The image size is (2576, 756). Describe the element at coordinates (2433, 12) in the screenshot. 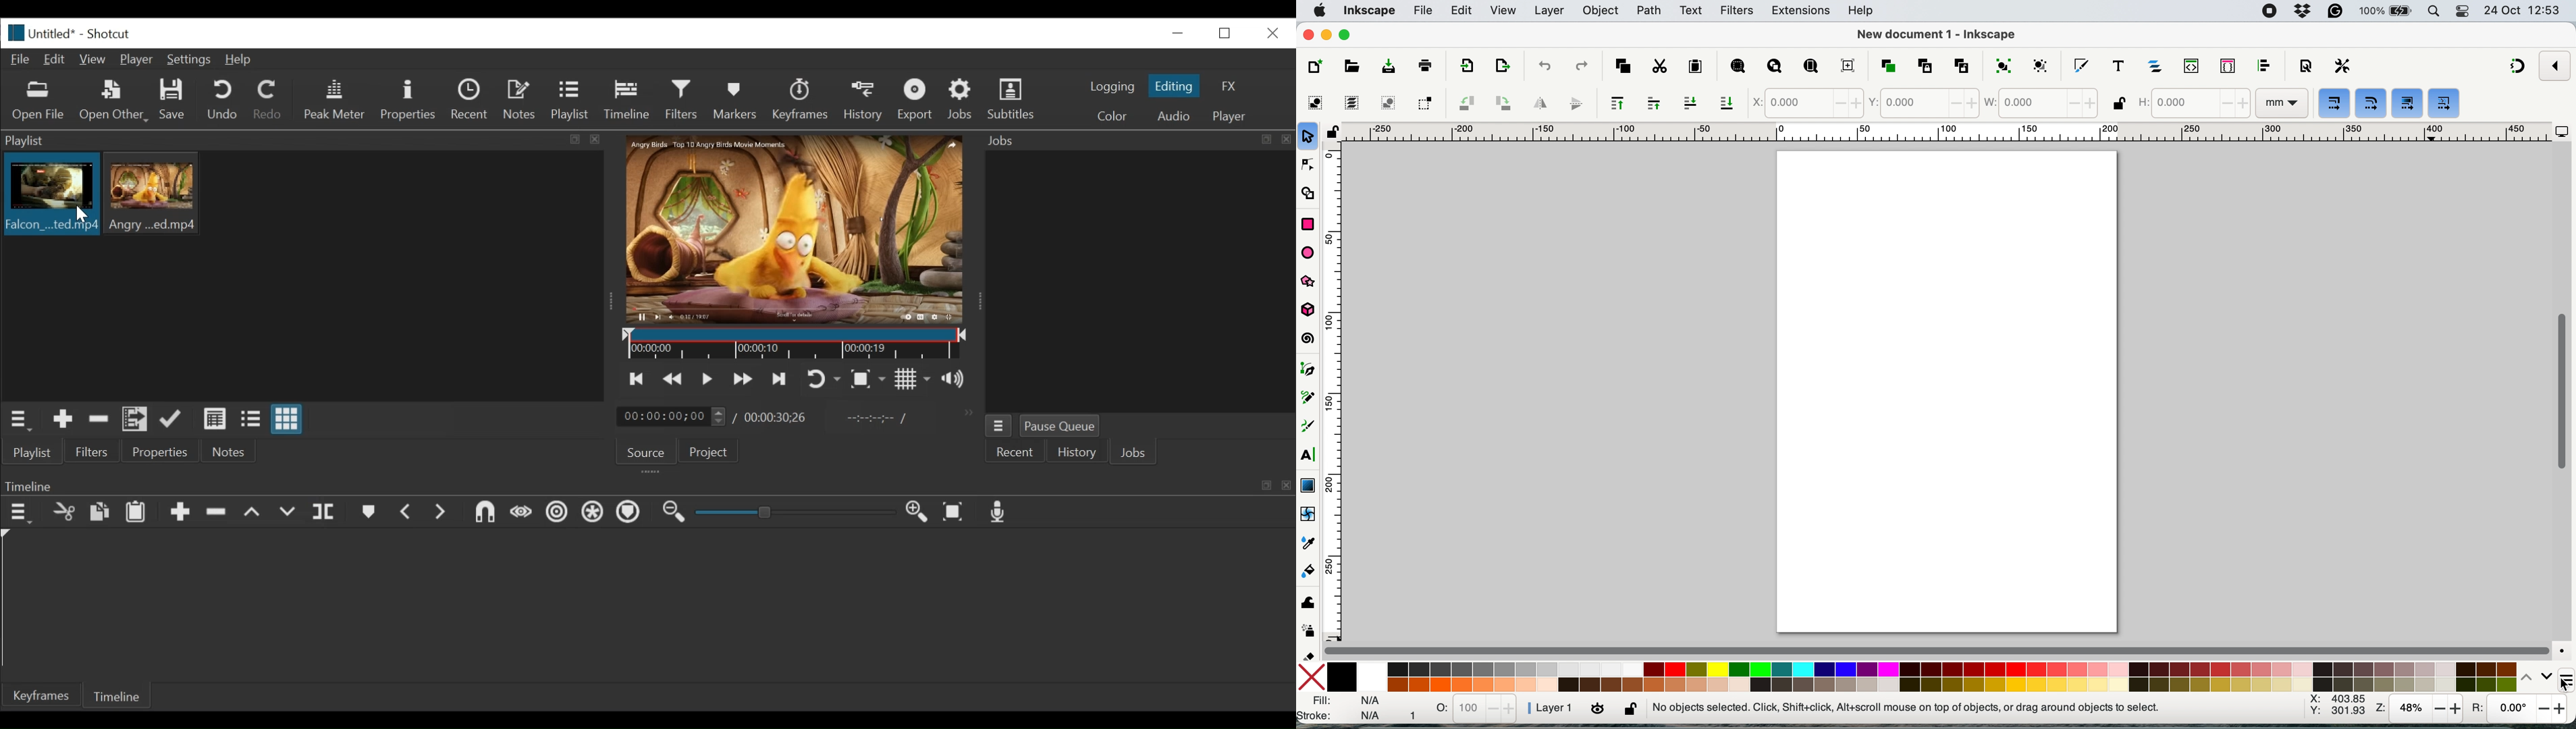

I see `spotlight search` at that location.